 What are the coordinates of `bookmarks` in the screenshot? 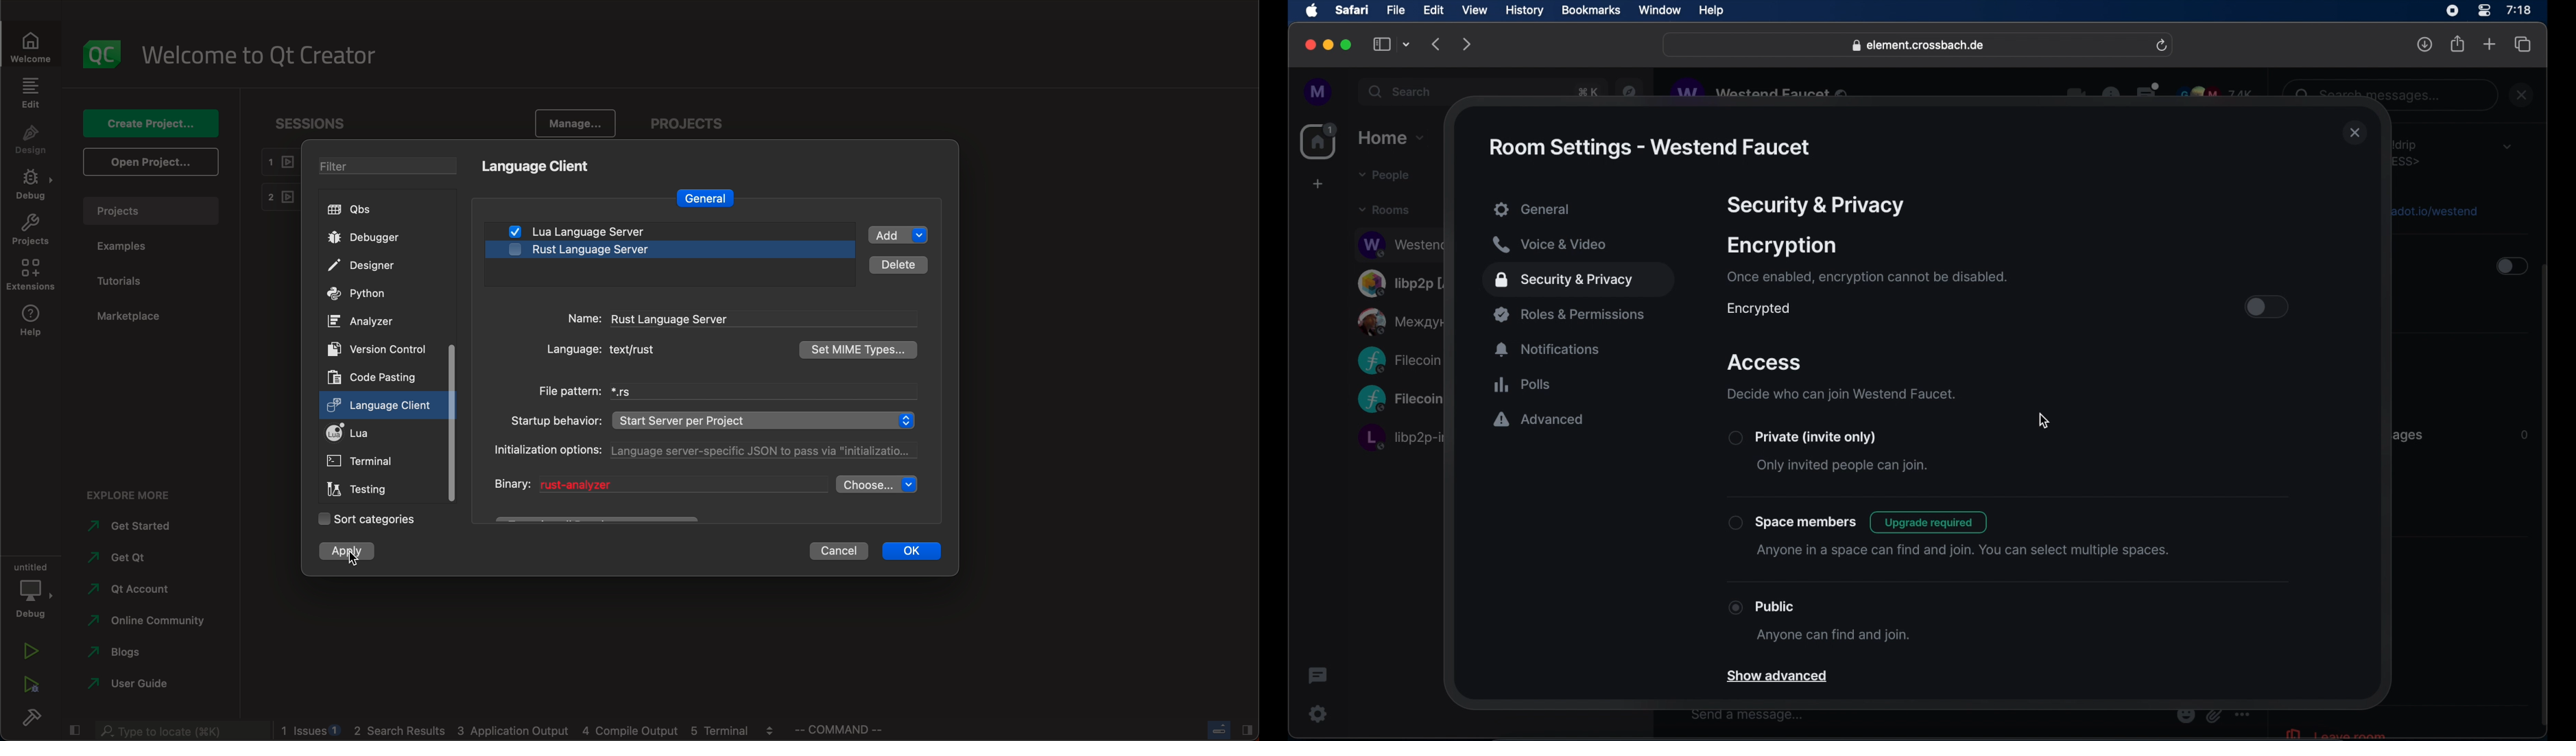 It's located at (1590, 10).